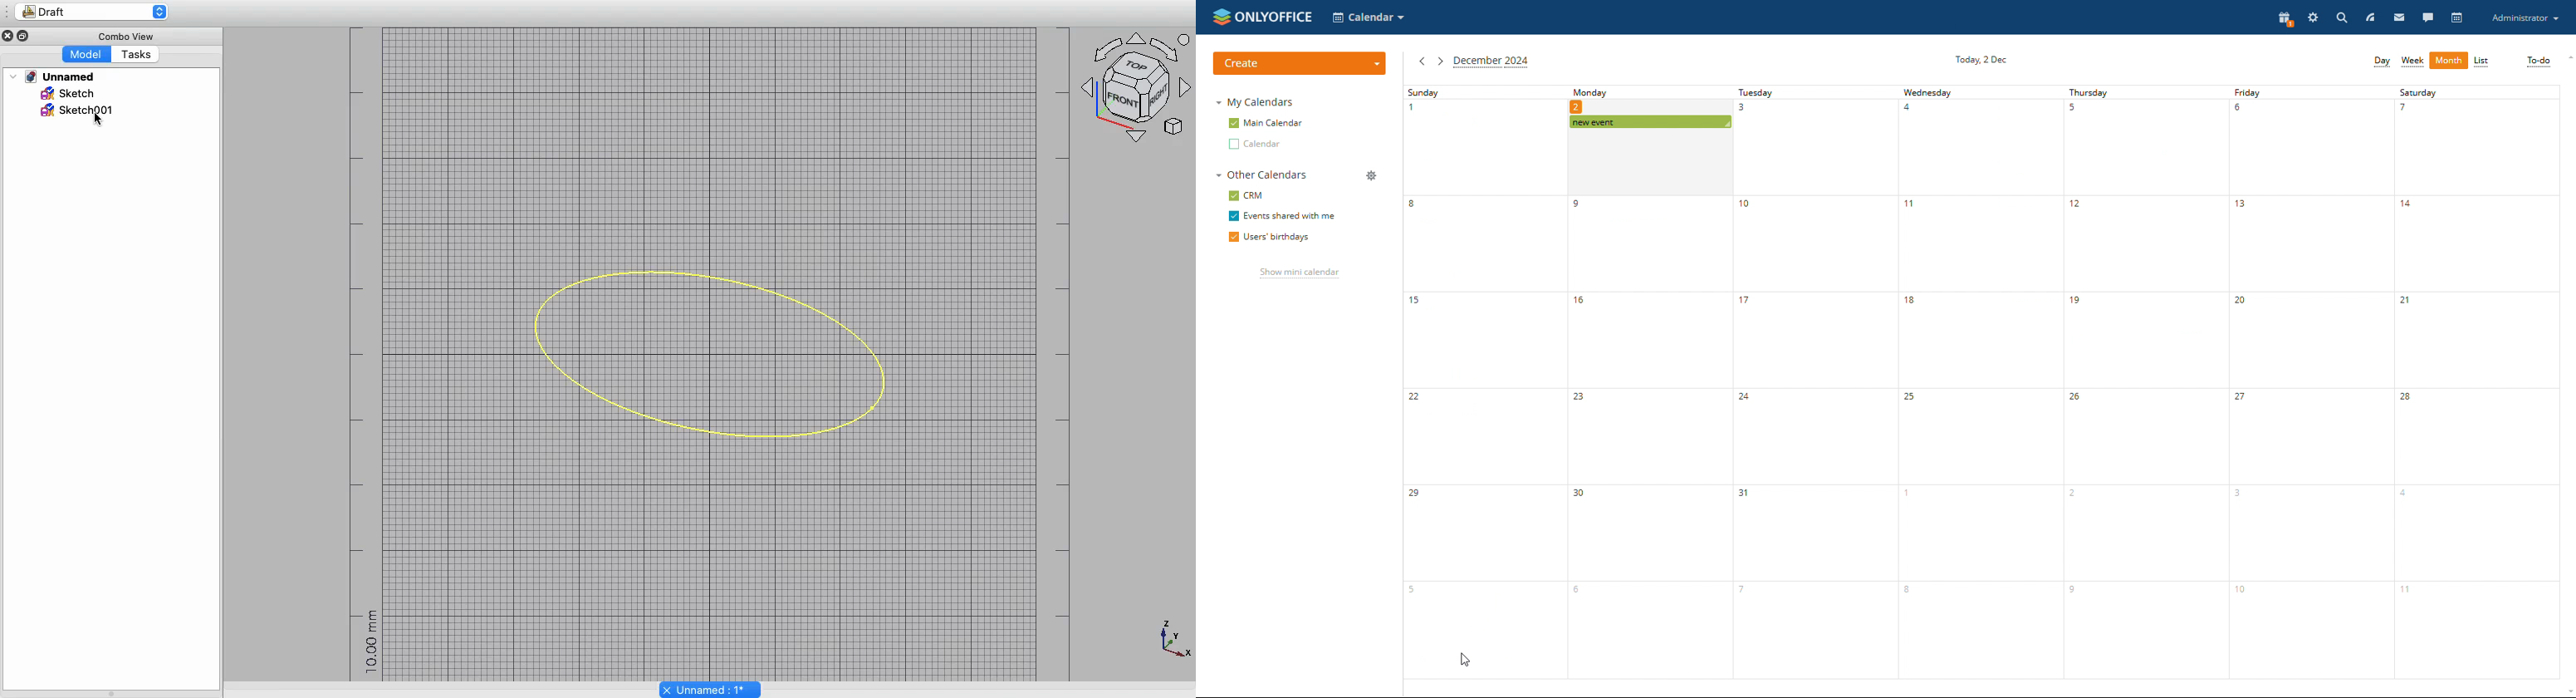  What do you see at coordinates (1254, 145) in the screenshot?
I see `other calendar` at bounding box center [1254, 145].